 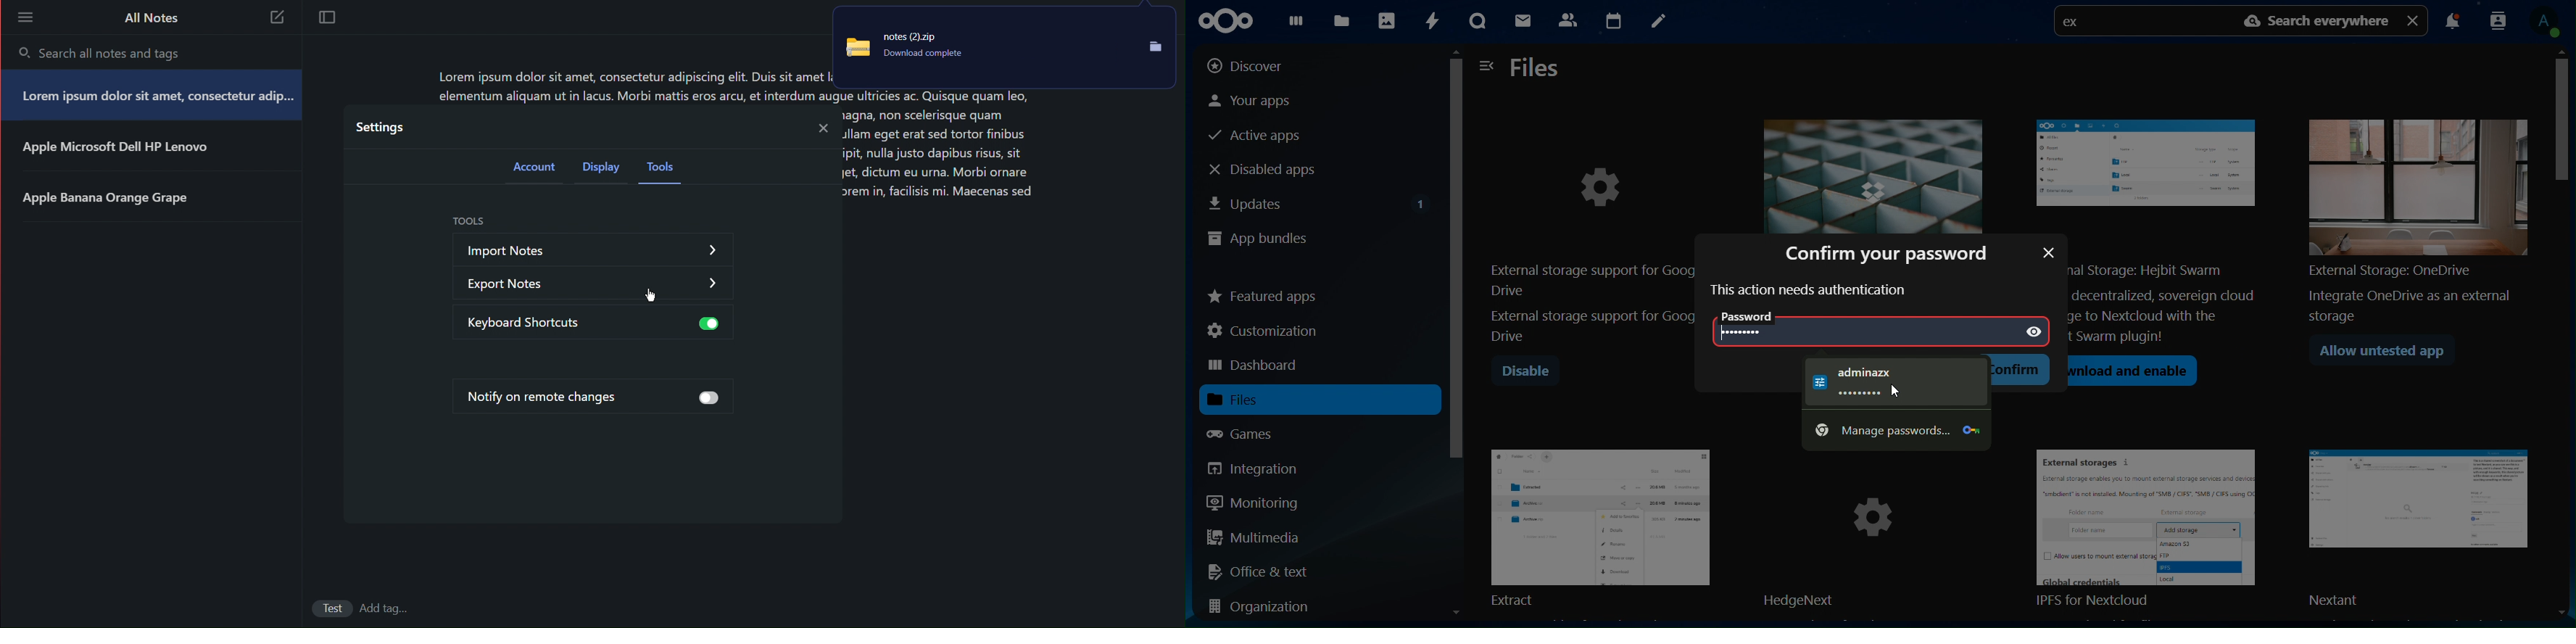 What do you see at coordinates (546, 394) in the screenshot?
I see `Notify on remote changes` at bounding box center [546, 394].